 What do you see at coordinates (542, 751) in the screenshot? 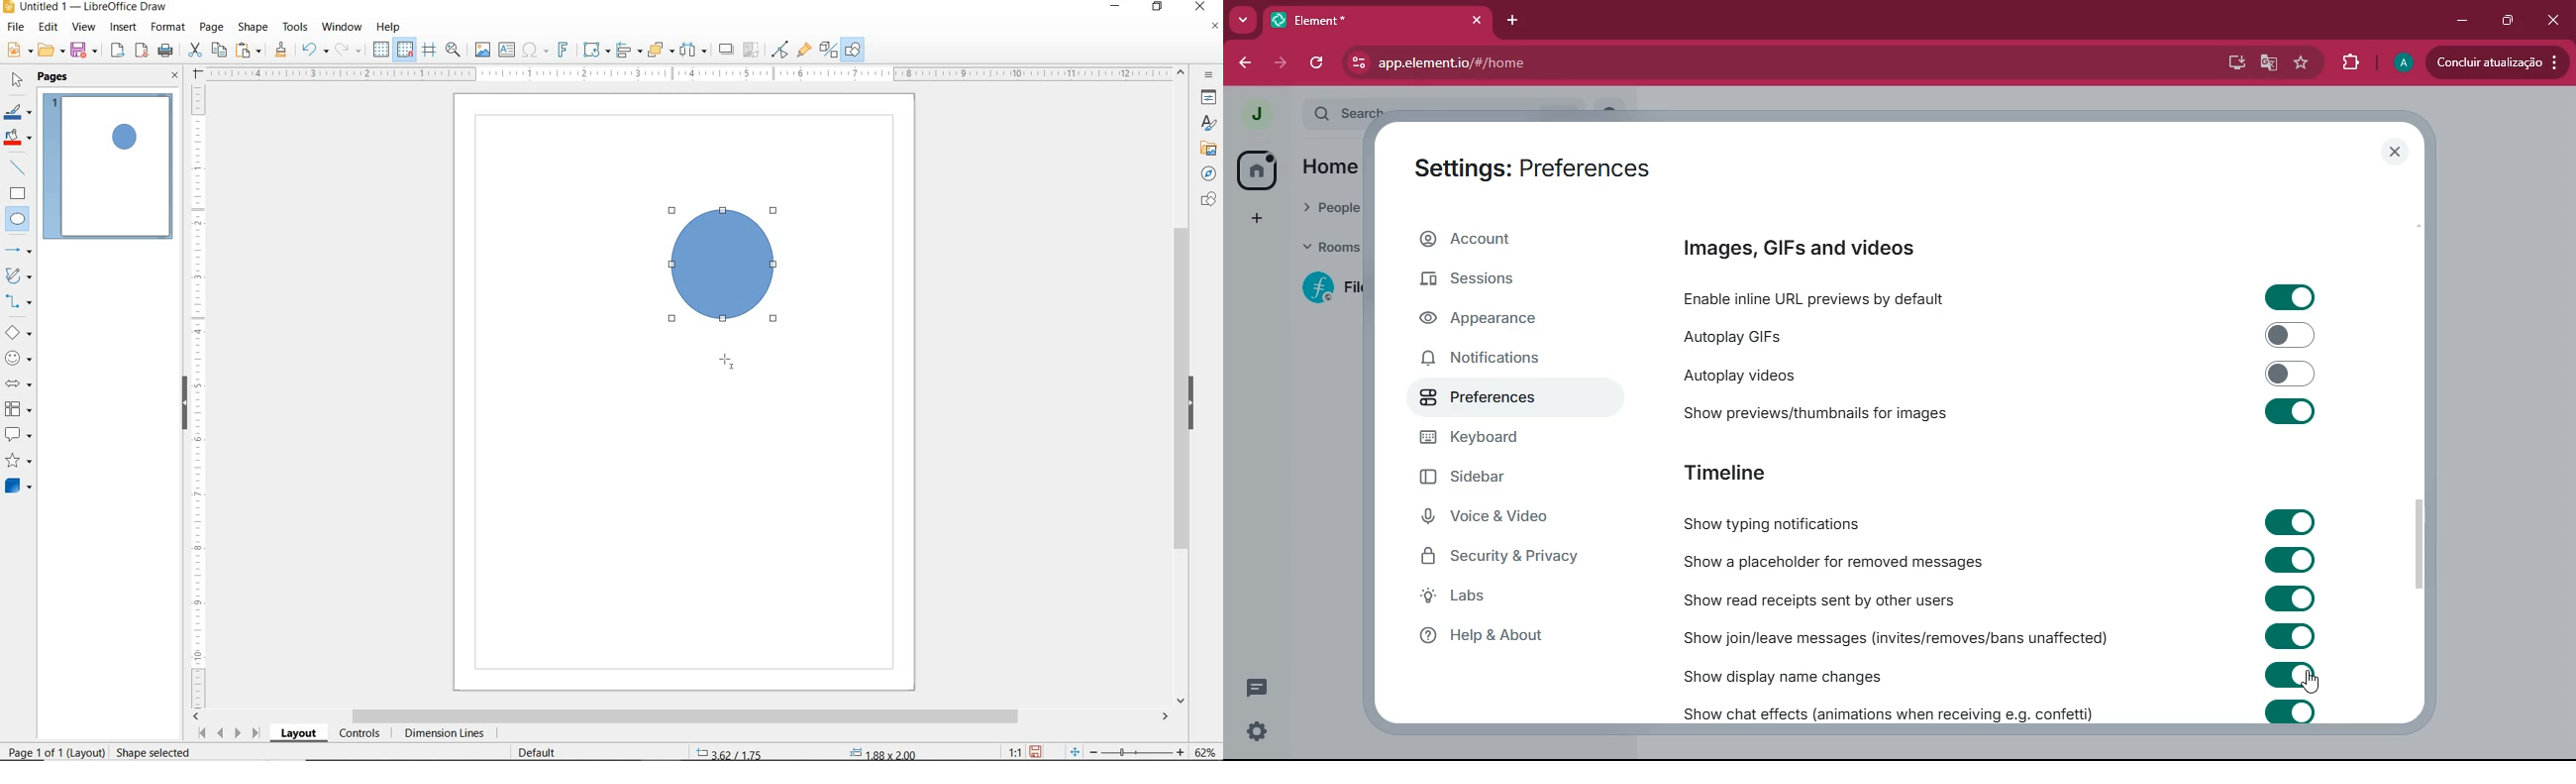
I see `DEFAULT` at bounding box center [542, 751].